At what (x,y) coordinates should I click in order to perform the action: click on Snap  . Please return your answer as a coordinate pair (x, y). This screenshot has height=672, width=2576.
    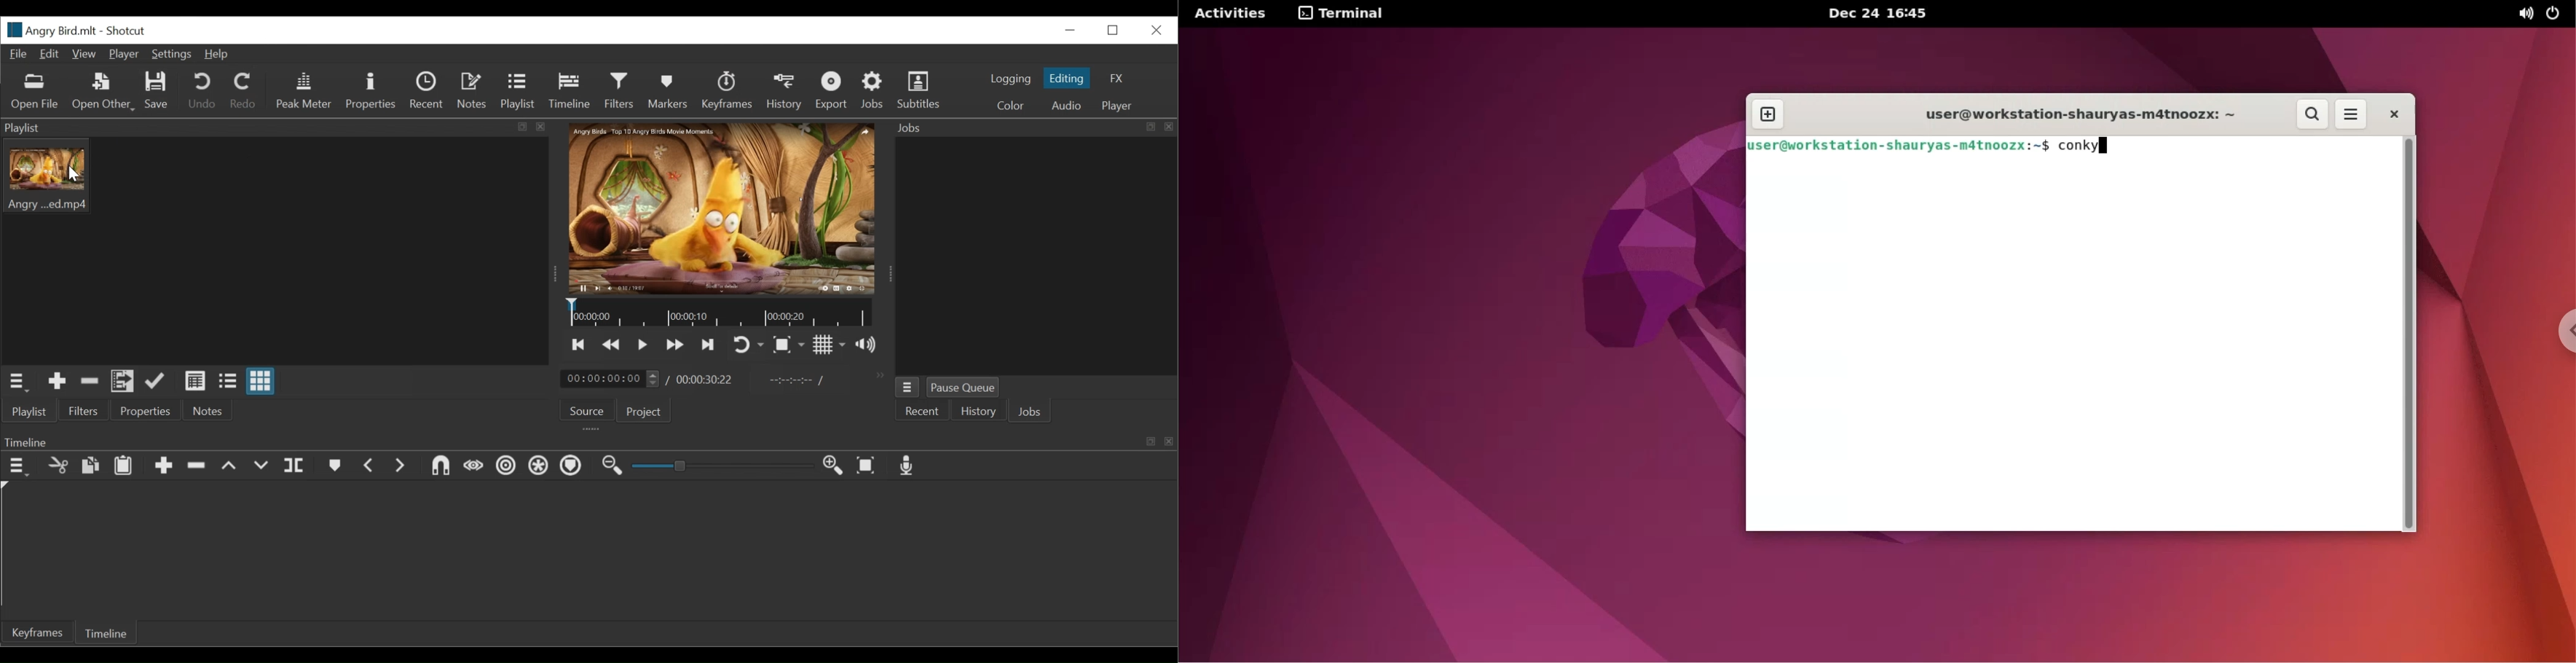
    Looking at the image, I should click on (441, 467).